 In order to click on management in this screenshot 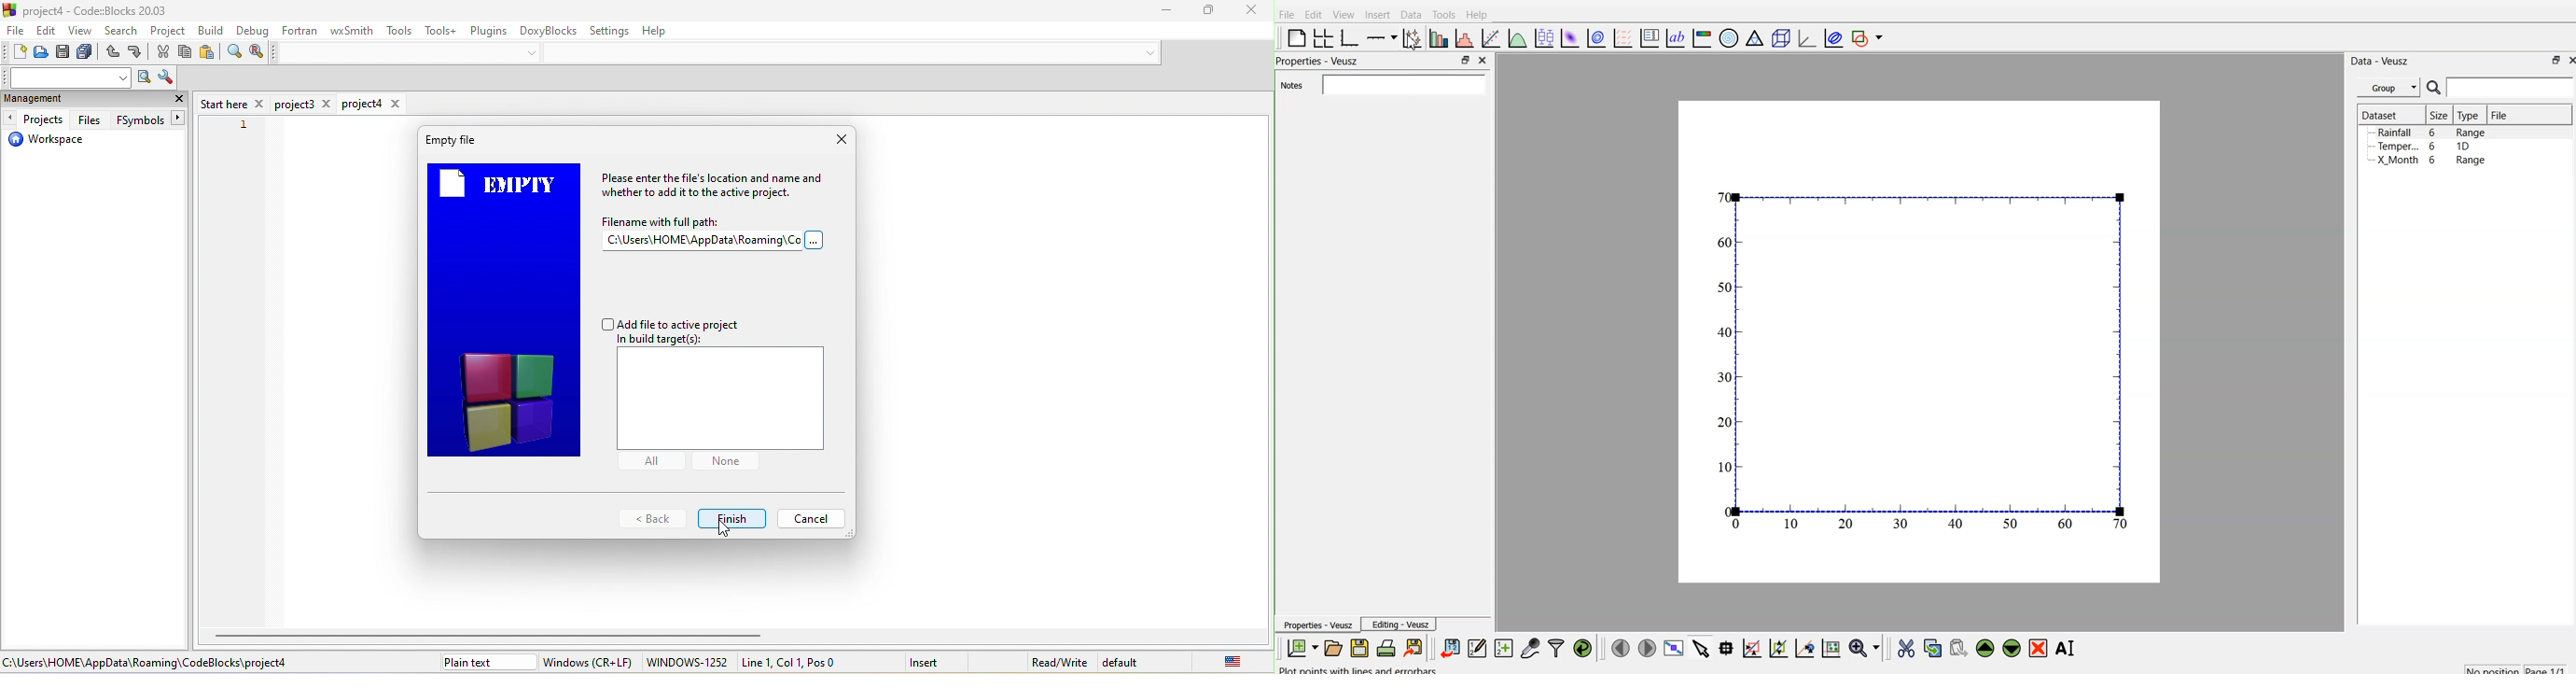, I will do `click(57, 100)`.